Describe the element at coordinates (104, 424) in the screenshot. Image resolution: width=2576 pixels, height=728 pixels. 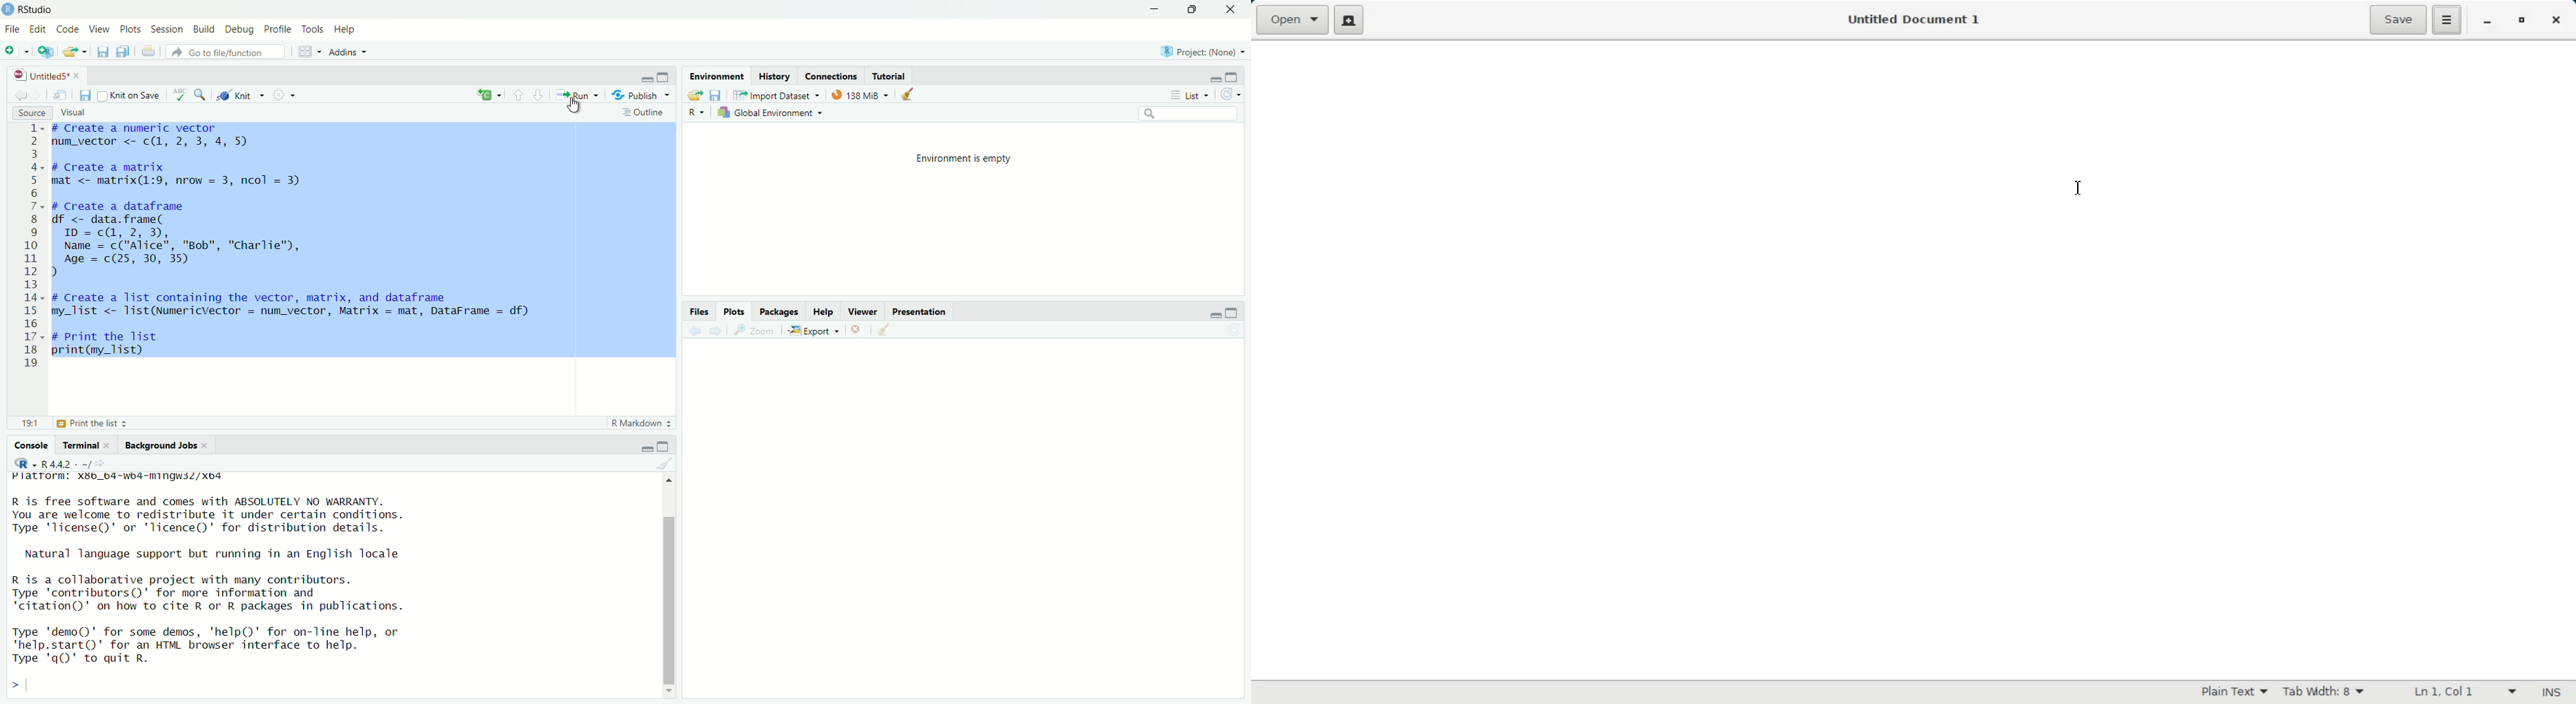
I see `3 Print the list +` at that location.